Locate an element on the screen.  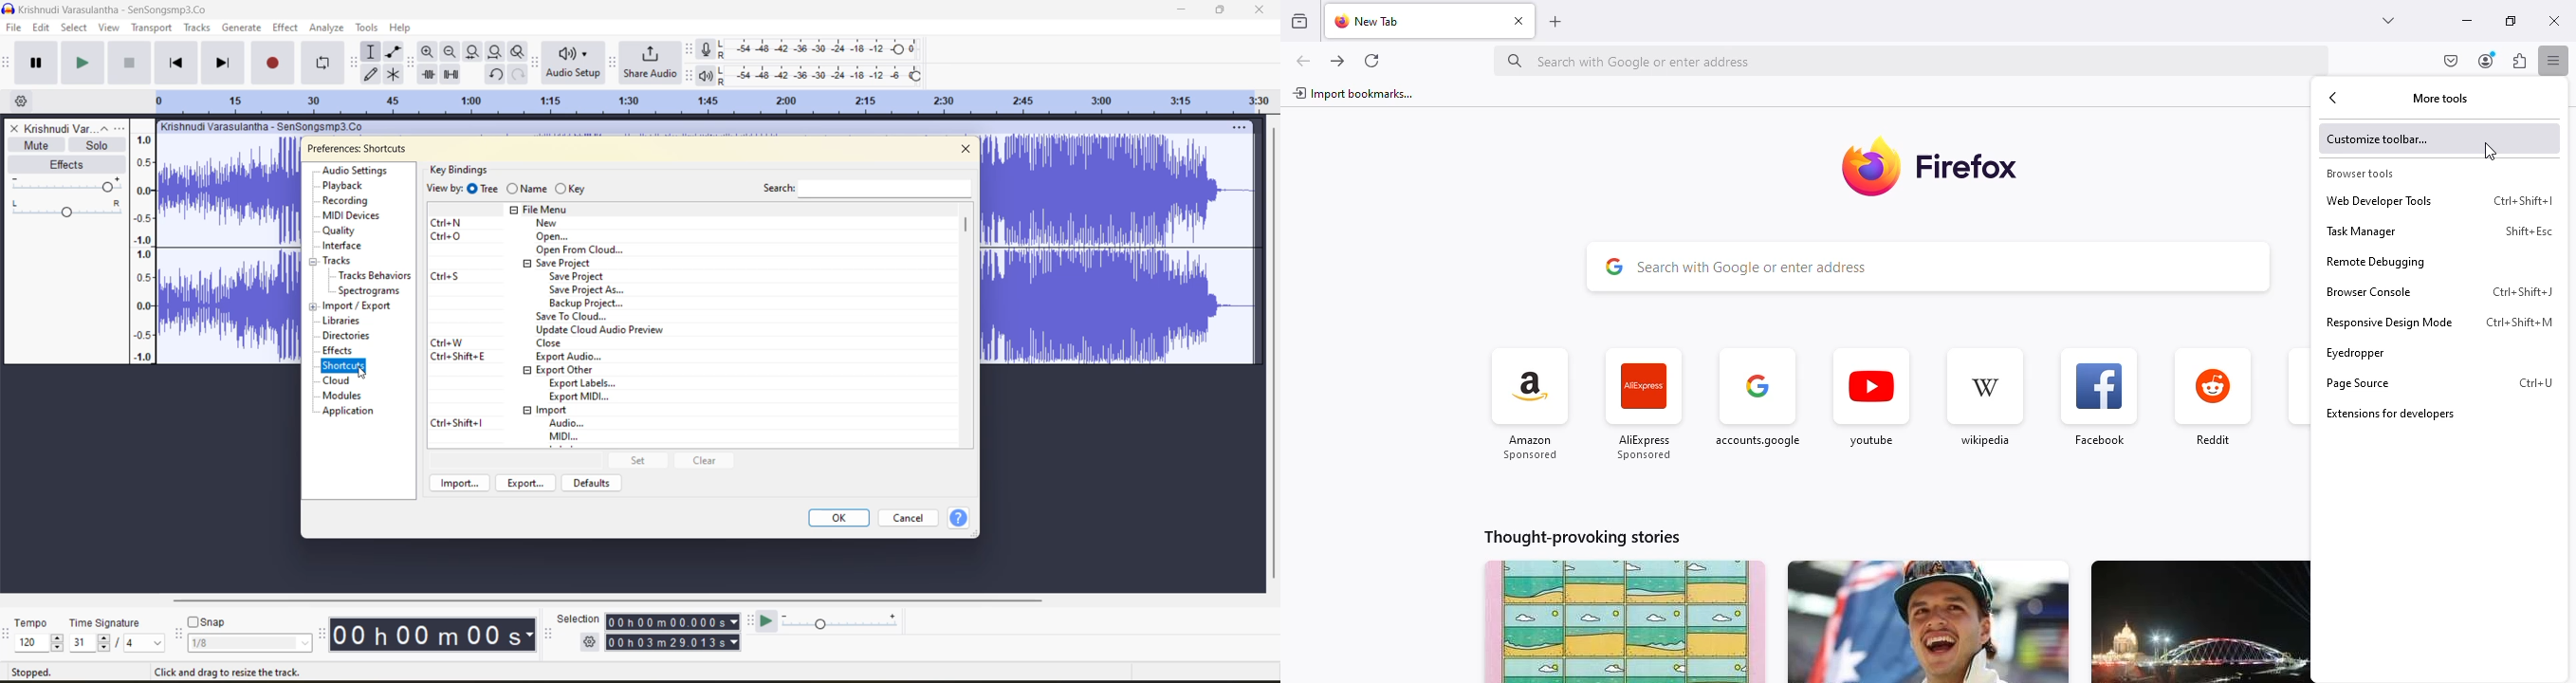
back is located at coordinates (2334, 99).